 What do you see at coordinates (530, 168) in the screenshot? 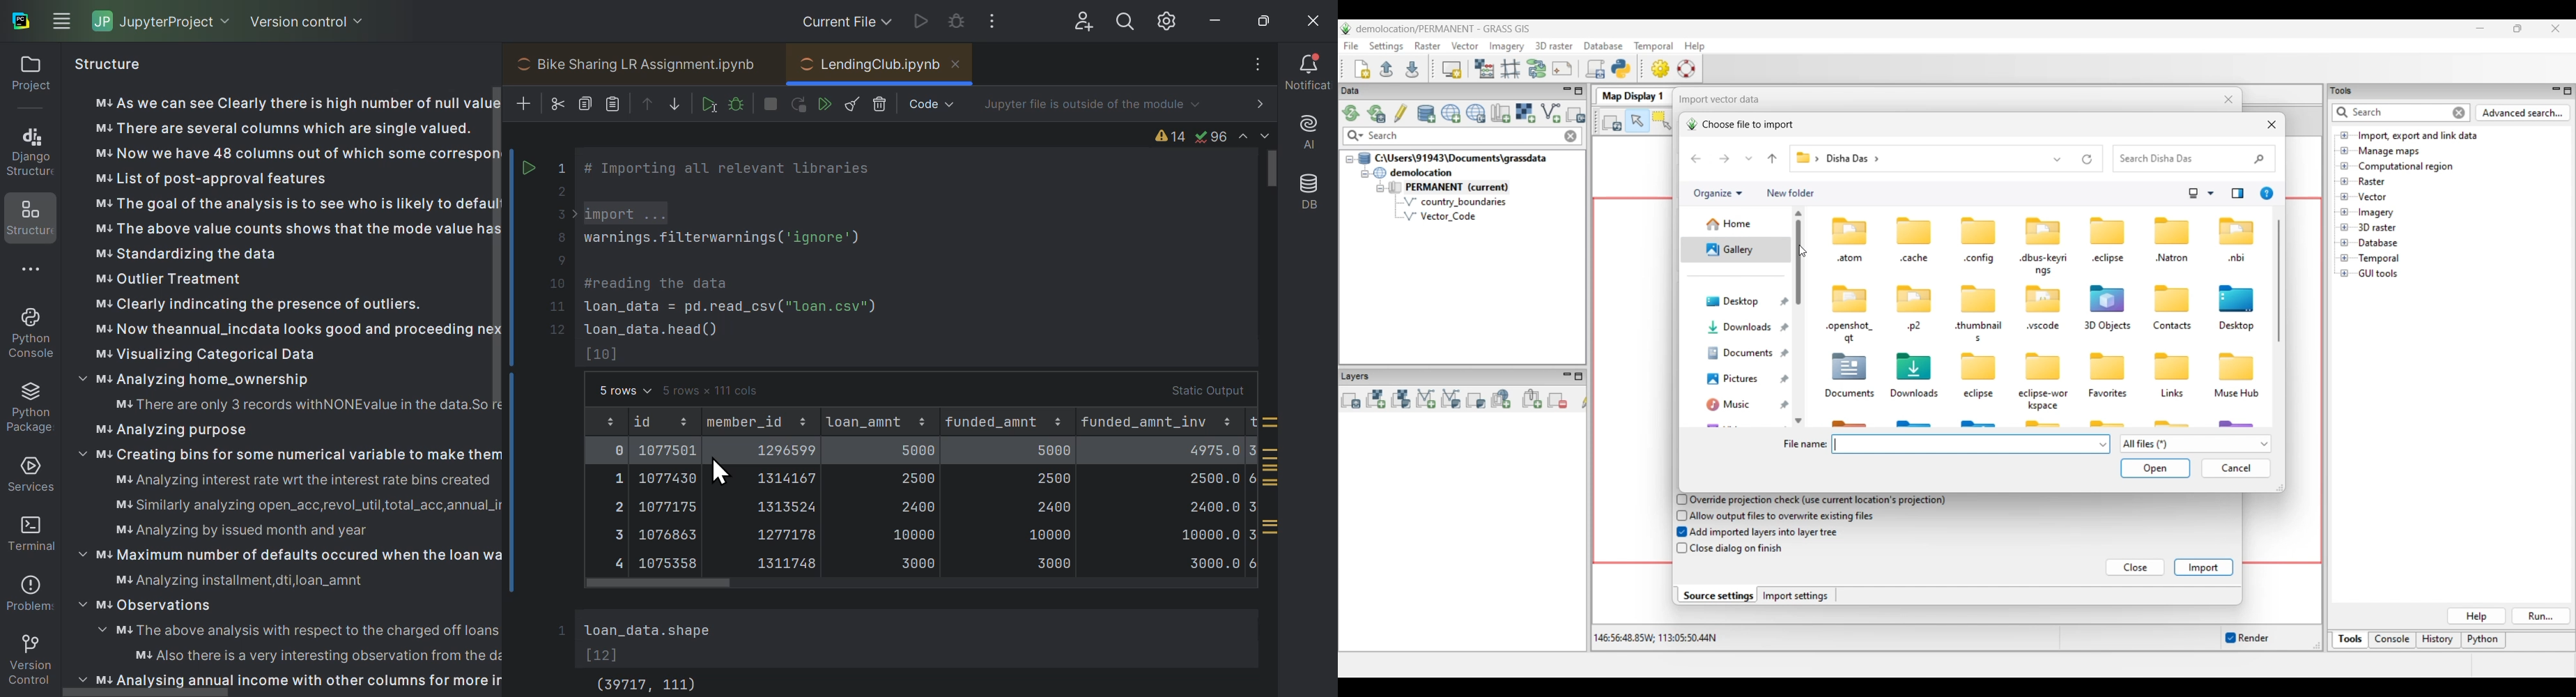
I see `arrow` at bounding box center [530, 168].